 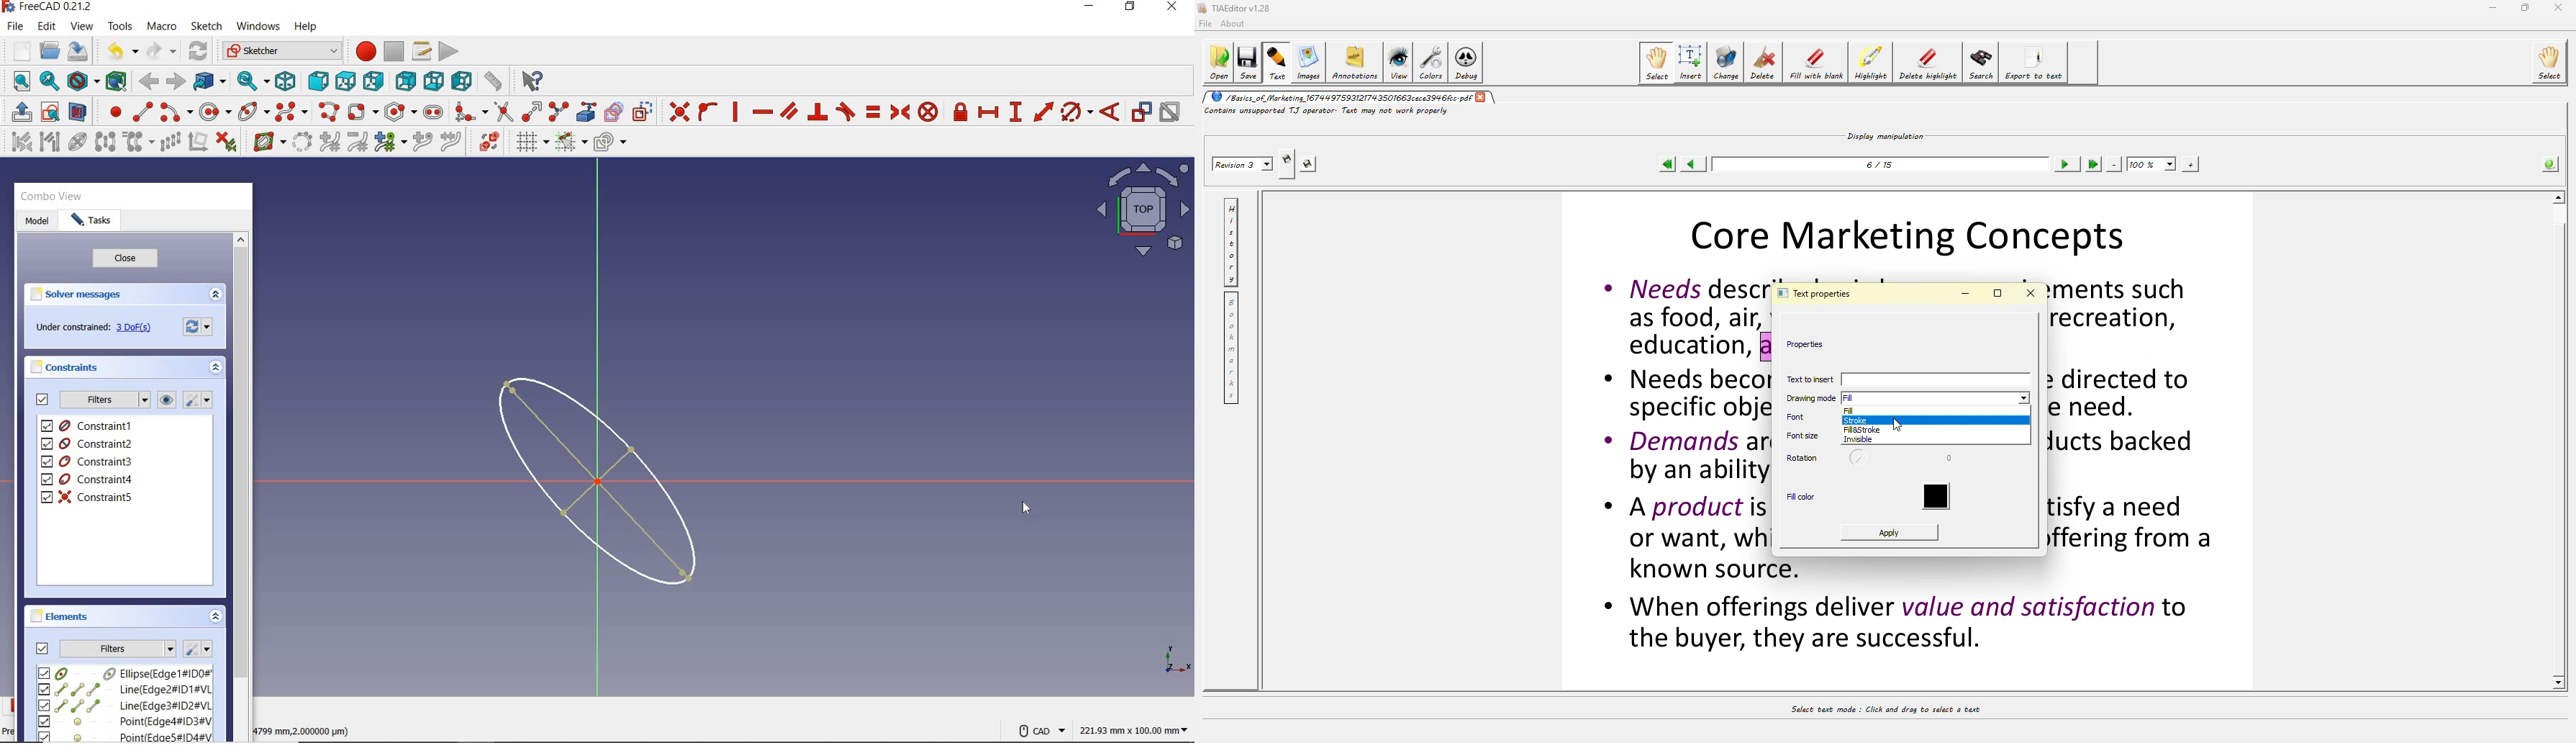 What do you see at coordinates (530, 78) in the screenshot?
I see `what's this?` at bounding box center [530, 78].